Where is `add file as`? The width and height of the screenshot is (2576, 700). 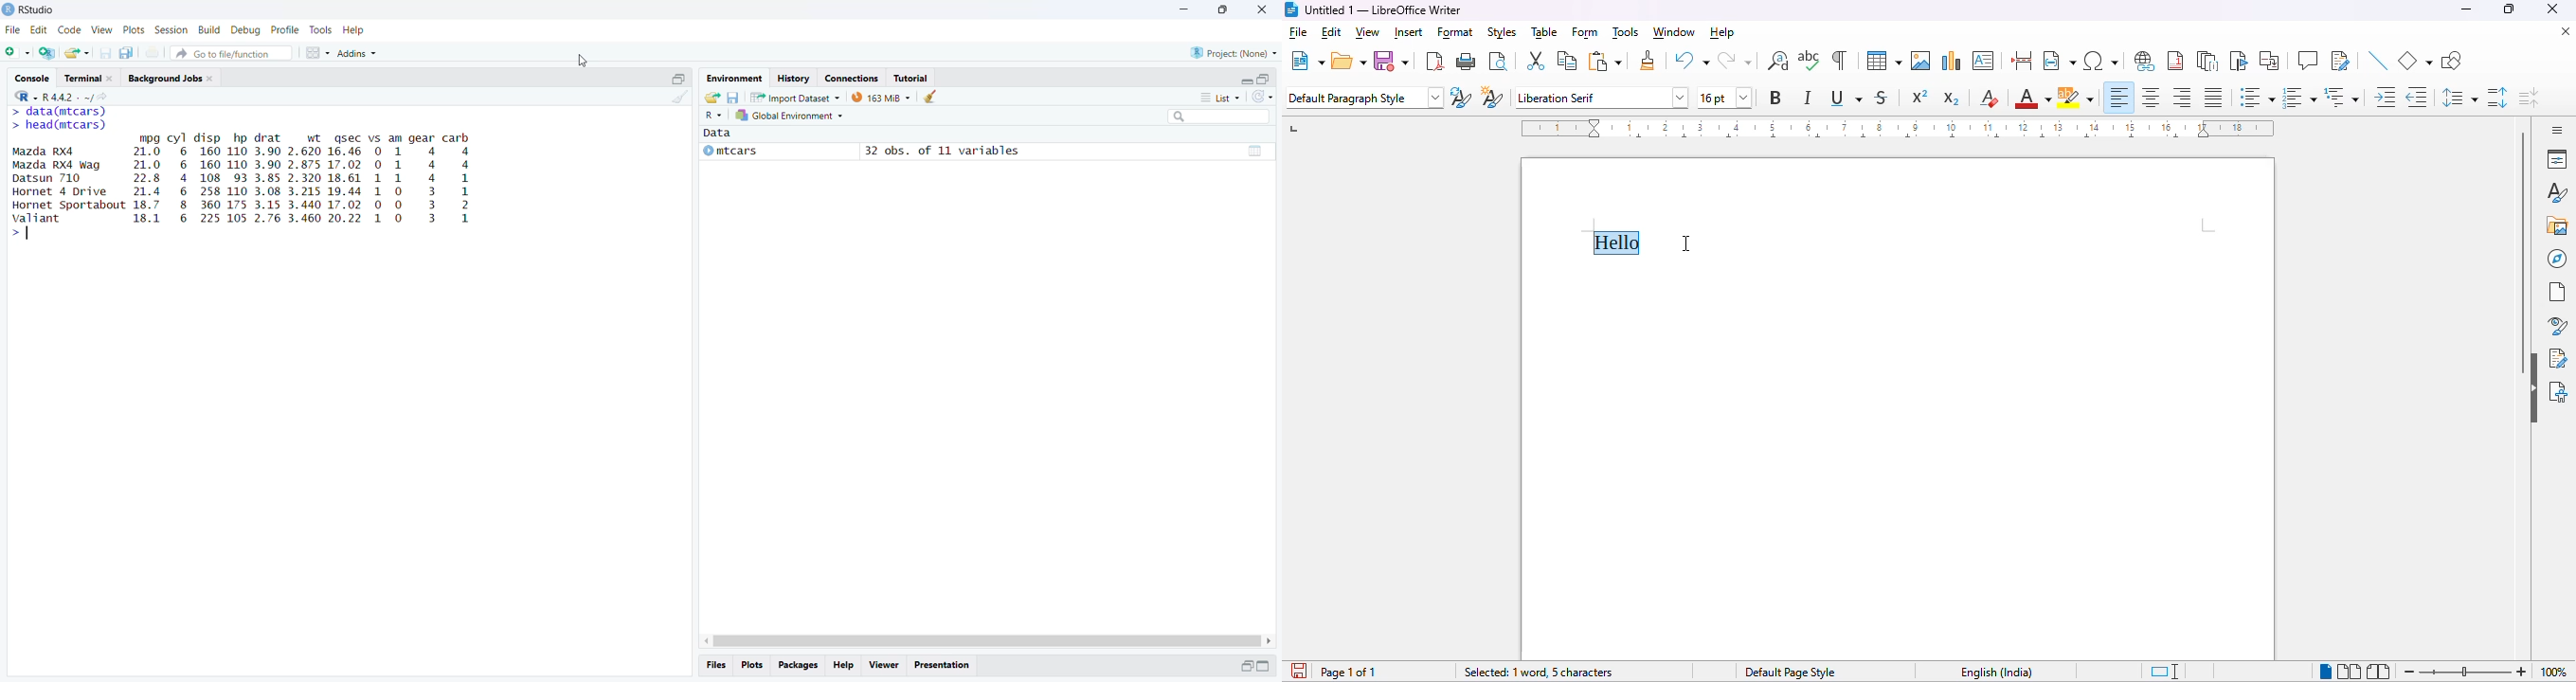
add file as is located at coordinates (18, 52).